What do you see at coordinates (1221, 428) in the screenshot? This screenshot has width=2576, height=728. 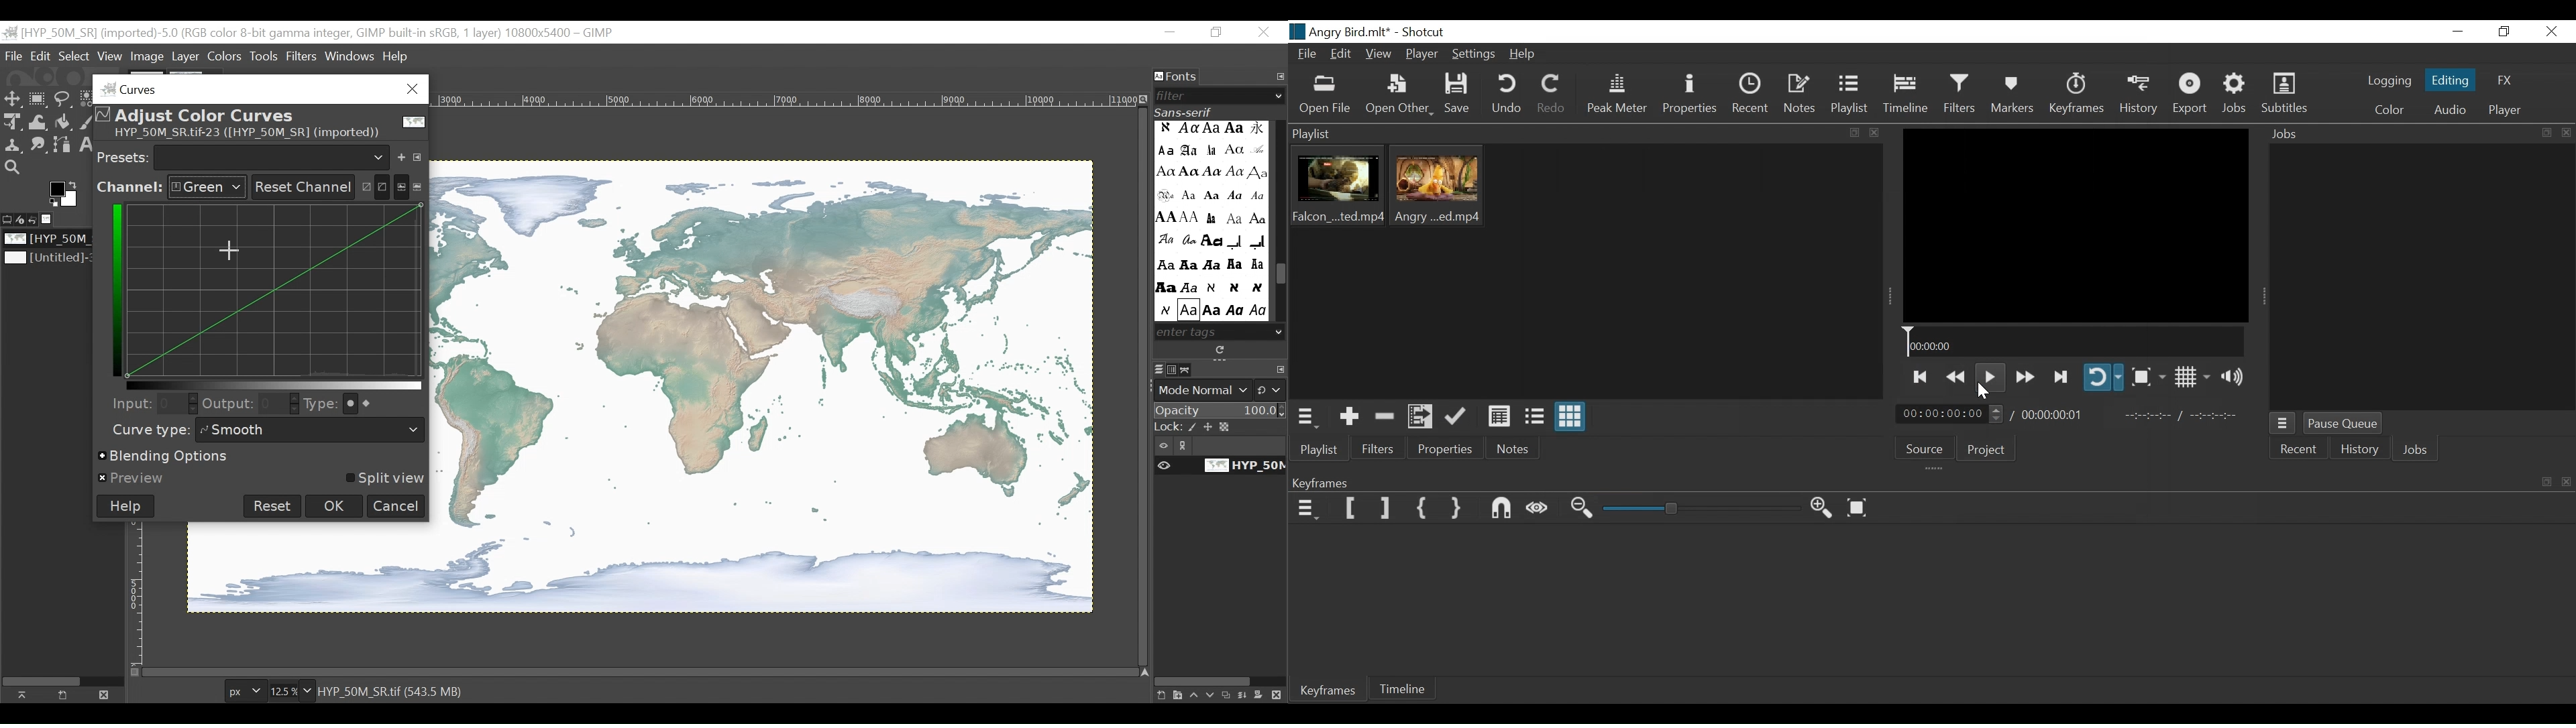 I see `Lock` at bounding box center [1221, 428].